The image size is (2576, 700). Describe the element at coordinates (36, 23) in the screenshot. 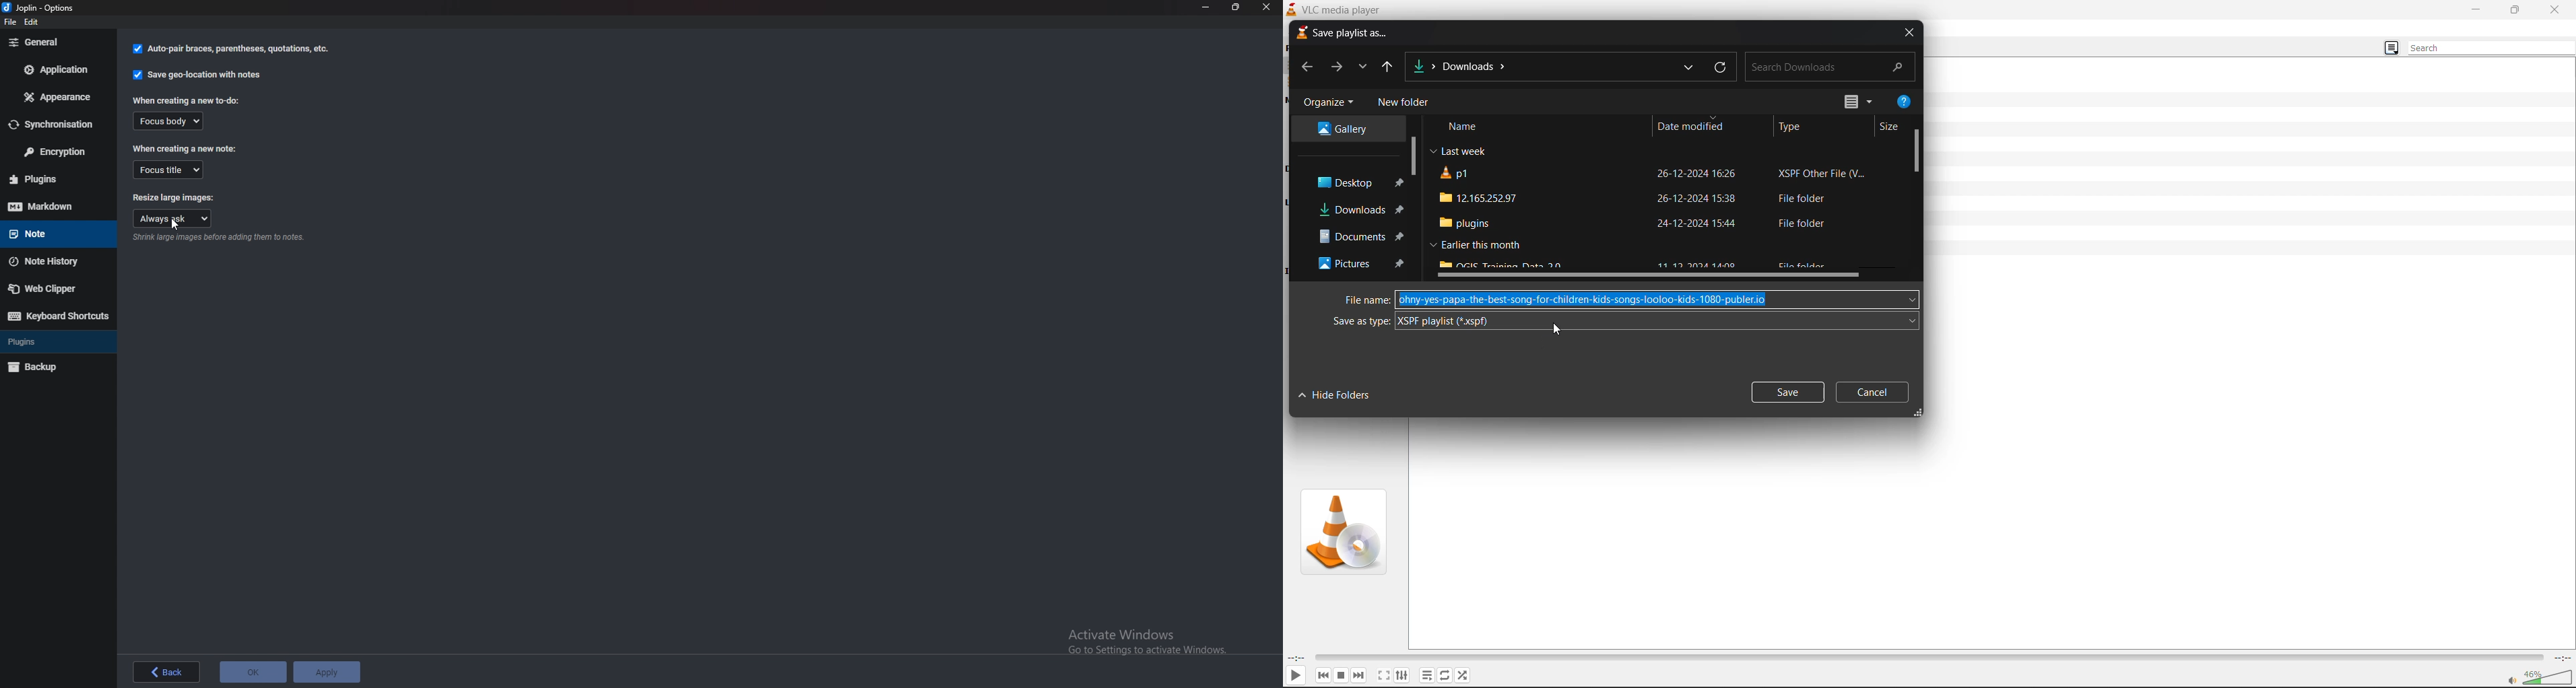

I see `edit` at that location.